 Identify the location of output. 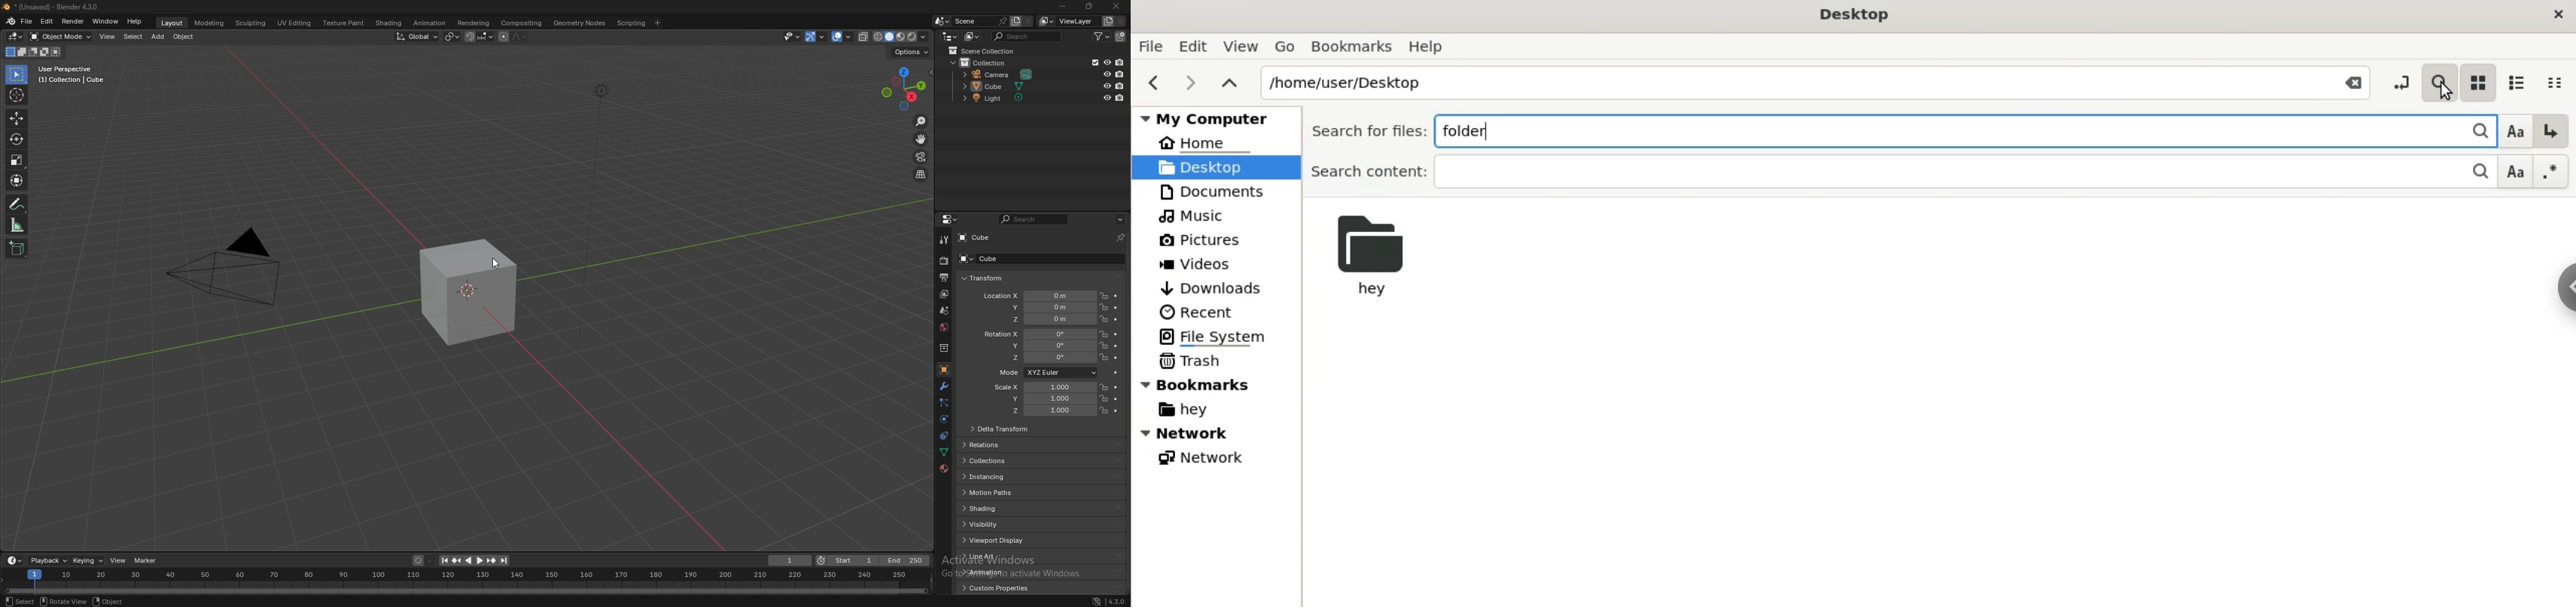
(942, 278).